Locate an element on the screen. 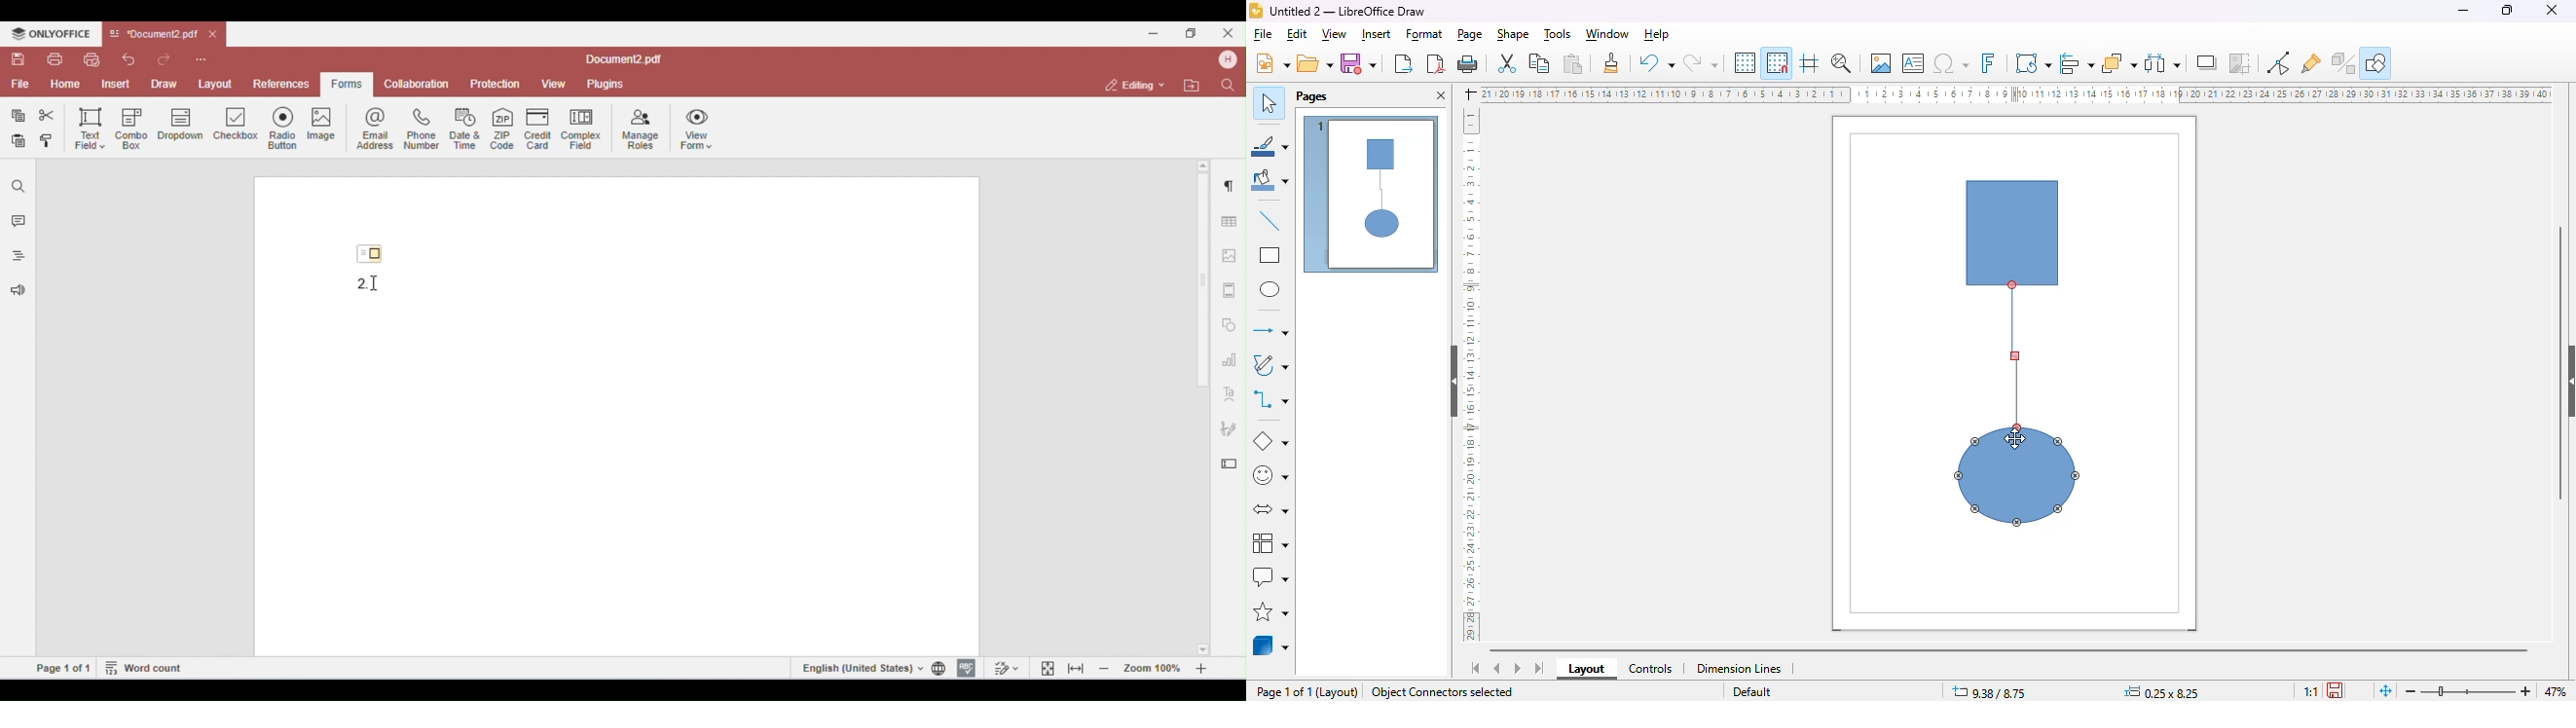 Image resolution: width=2576 pixels, height=728 pixels. shadow is located at coordinates (2208, 63).